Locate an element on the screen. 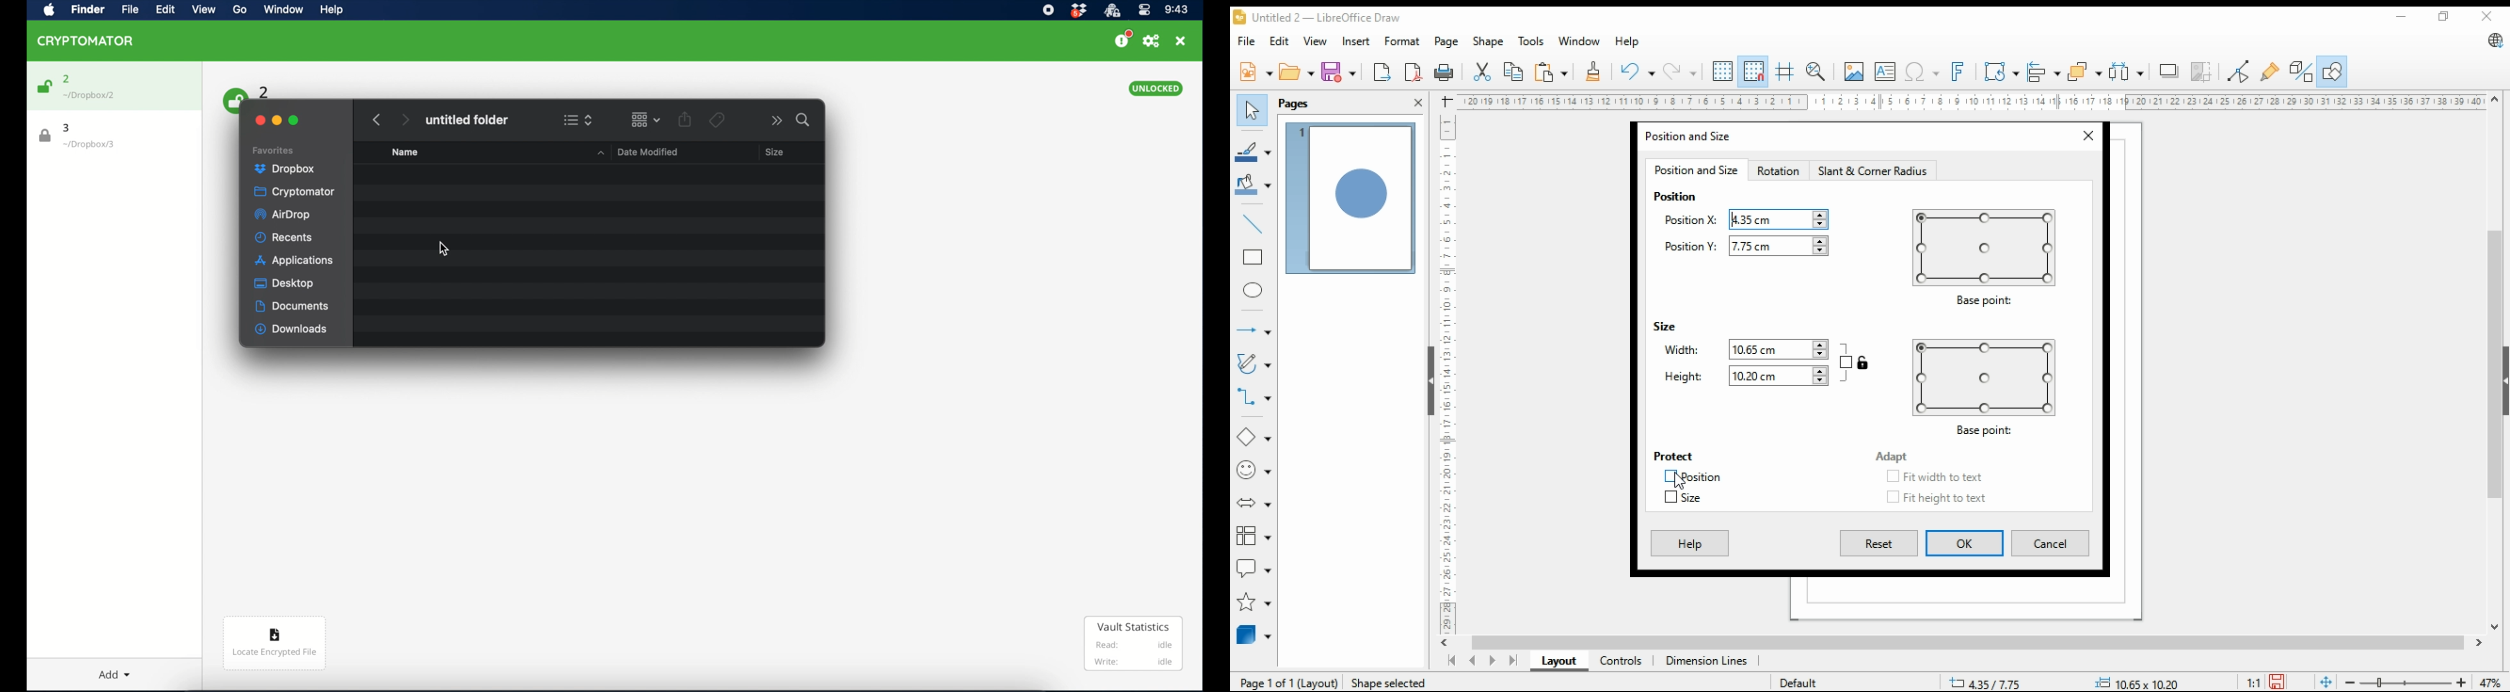 This screenshot has height=700, width=2520. save is located at coordinates (1338, 71).